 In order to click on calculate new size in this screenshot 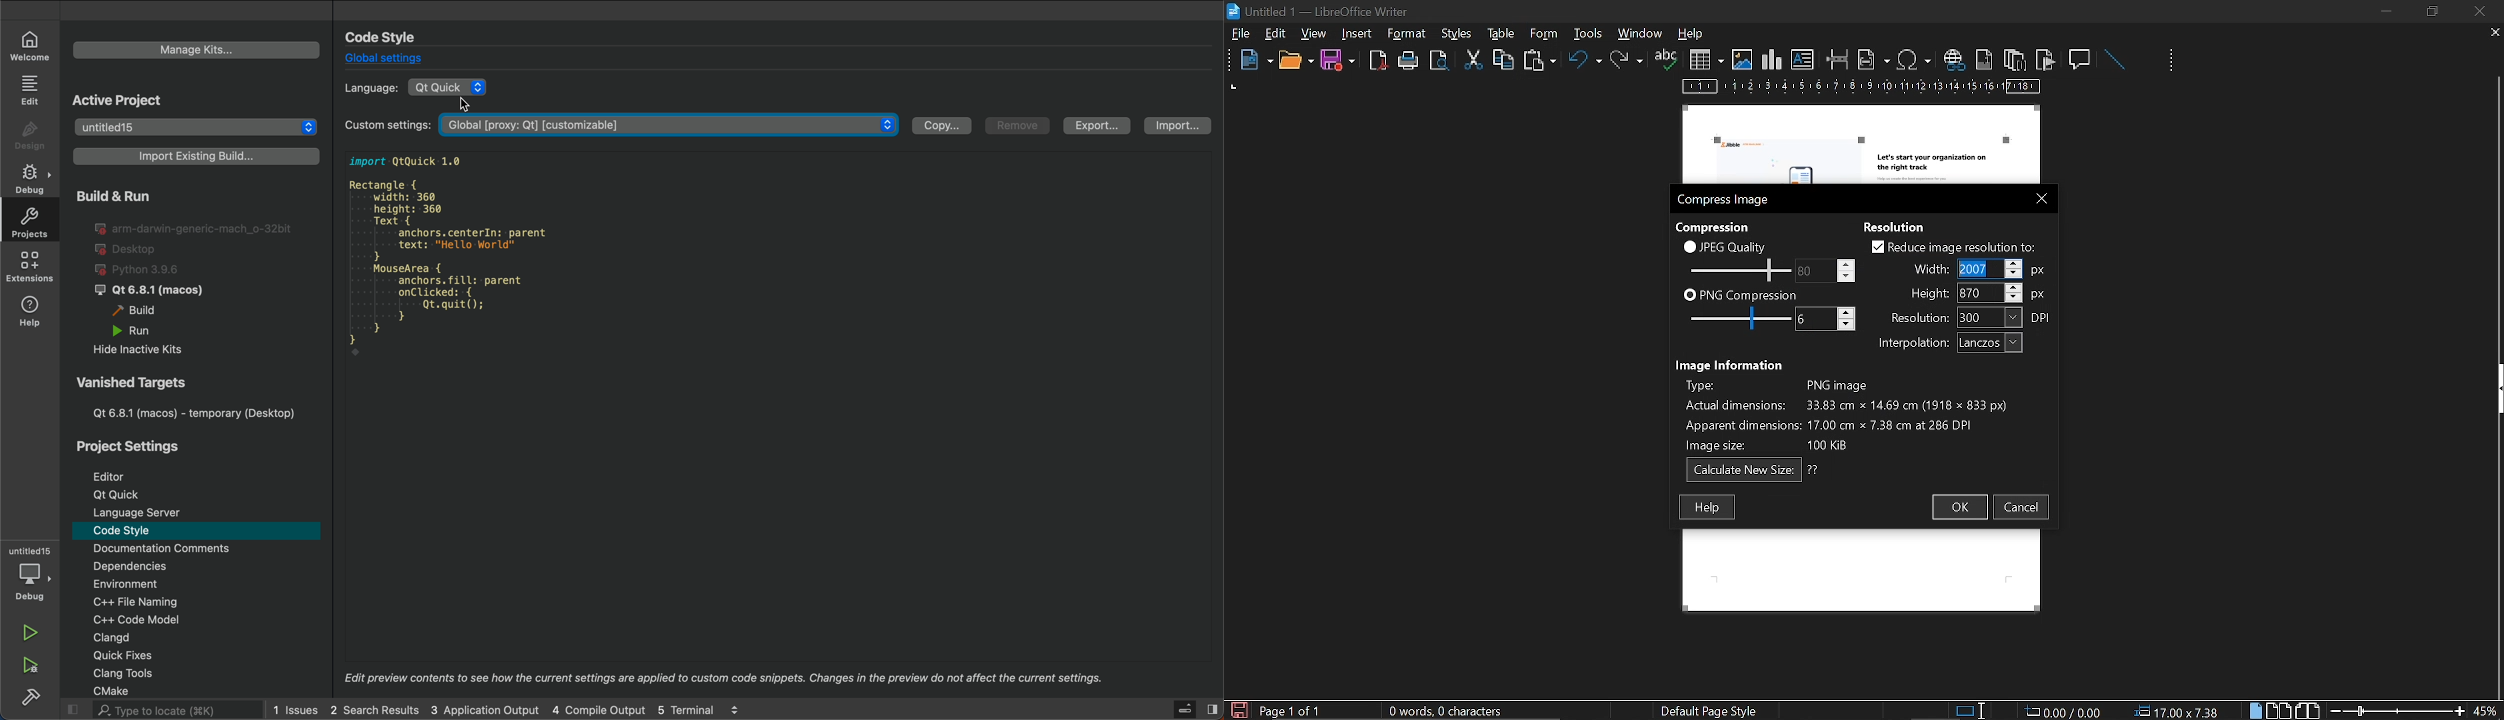, I will do `click(1753, 470)`.